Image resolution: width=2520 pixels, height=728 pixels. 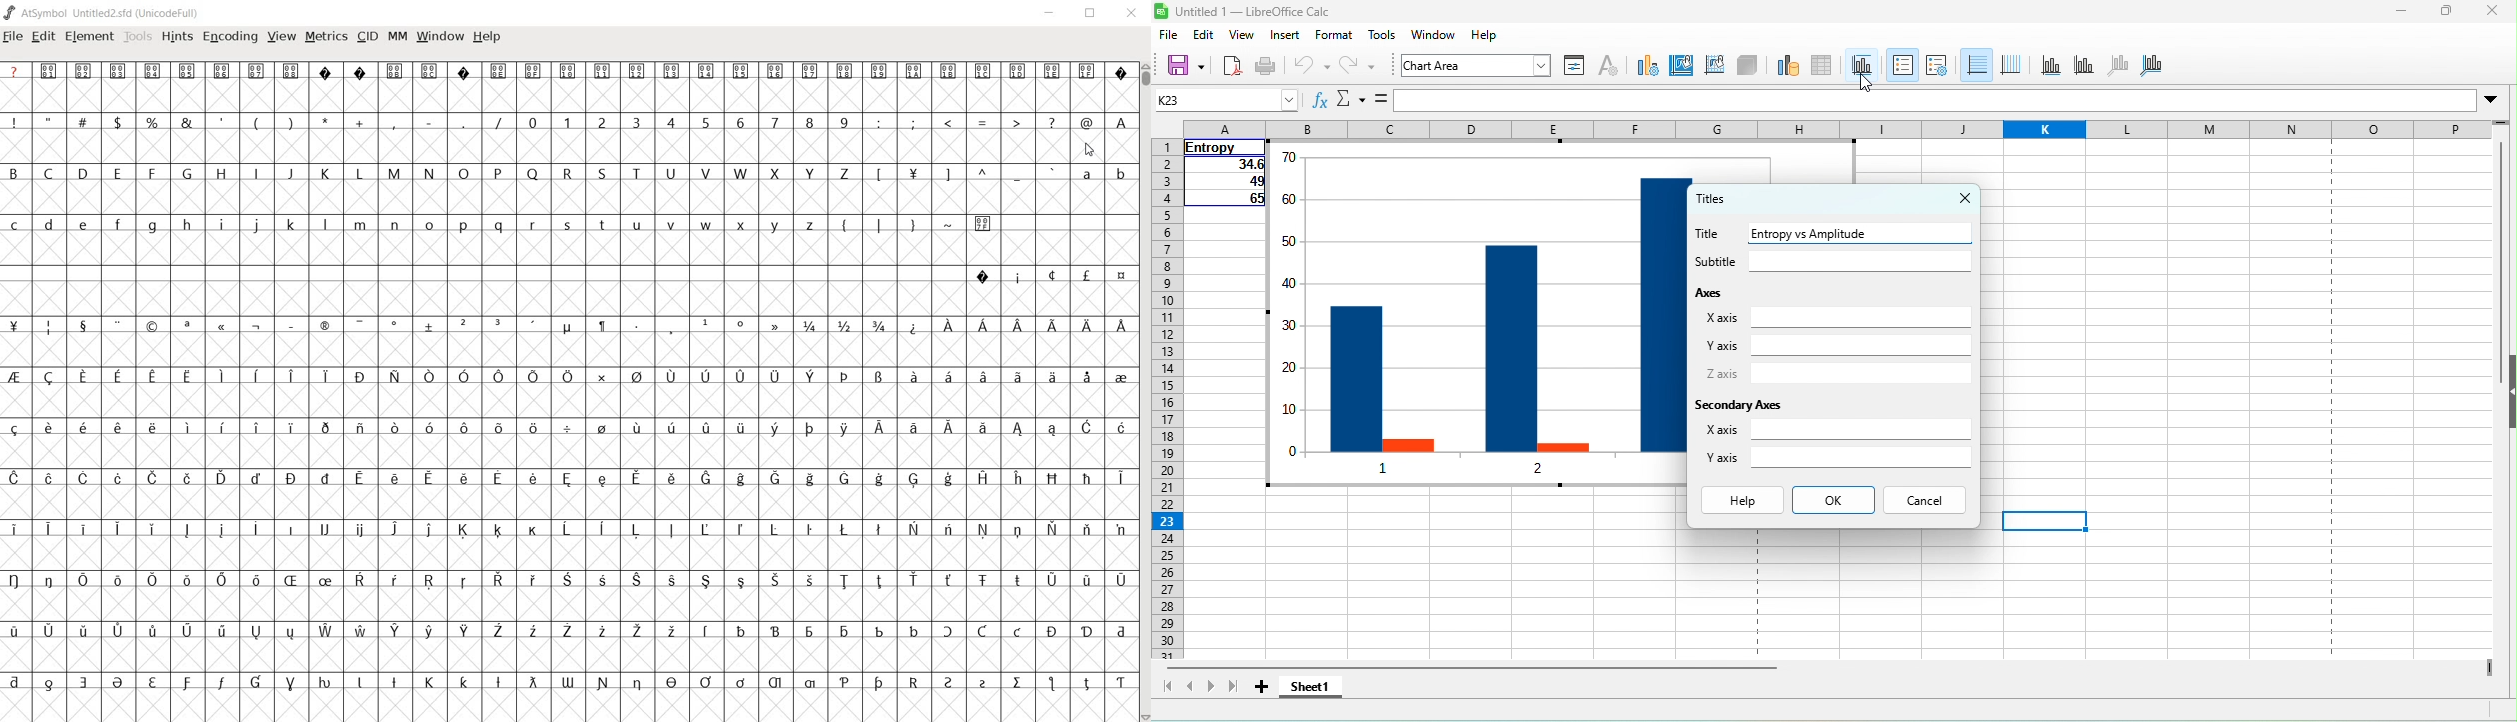 What do you see at coordinates (1227, 183) in the screenshot?
I see `49` at bounding box center [1227, 183].